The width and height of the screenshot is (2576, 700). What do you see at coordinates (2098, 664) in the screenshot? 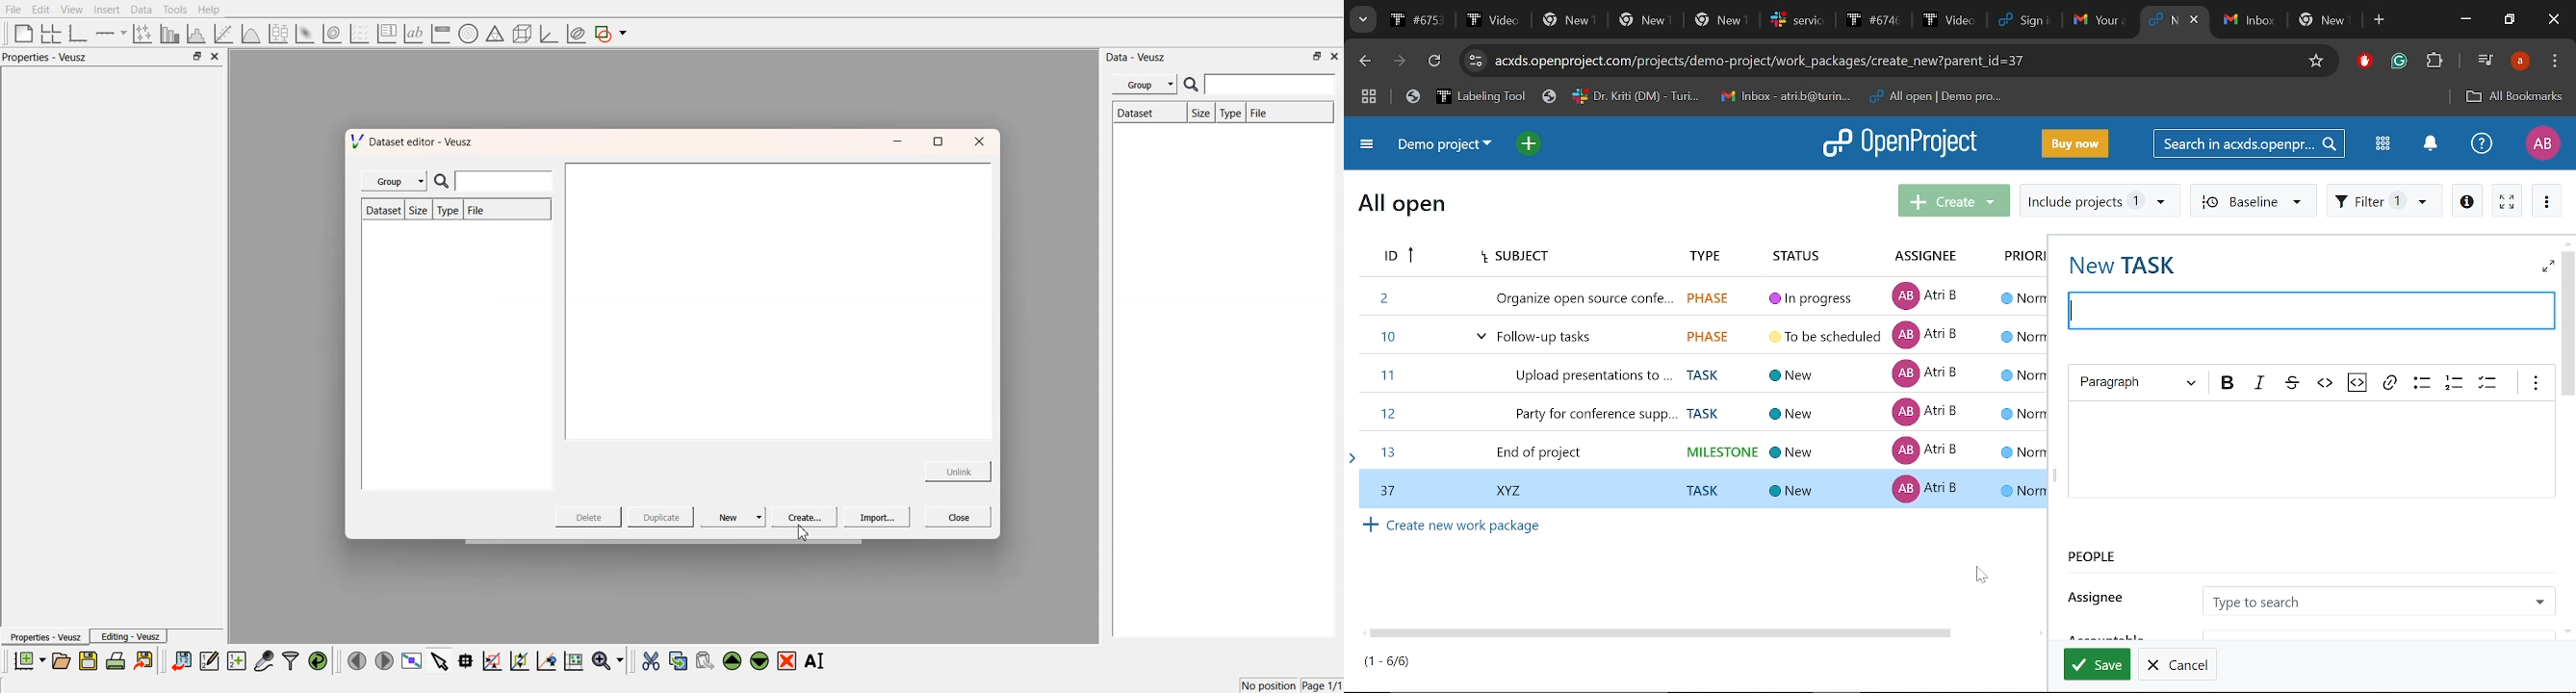
I see `Save` at bounding box center [2098, 664].